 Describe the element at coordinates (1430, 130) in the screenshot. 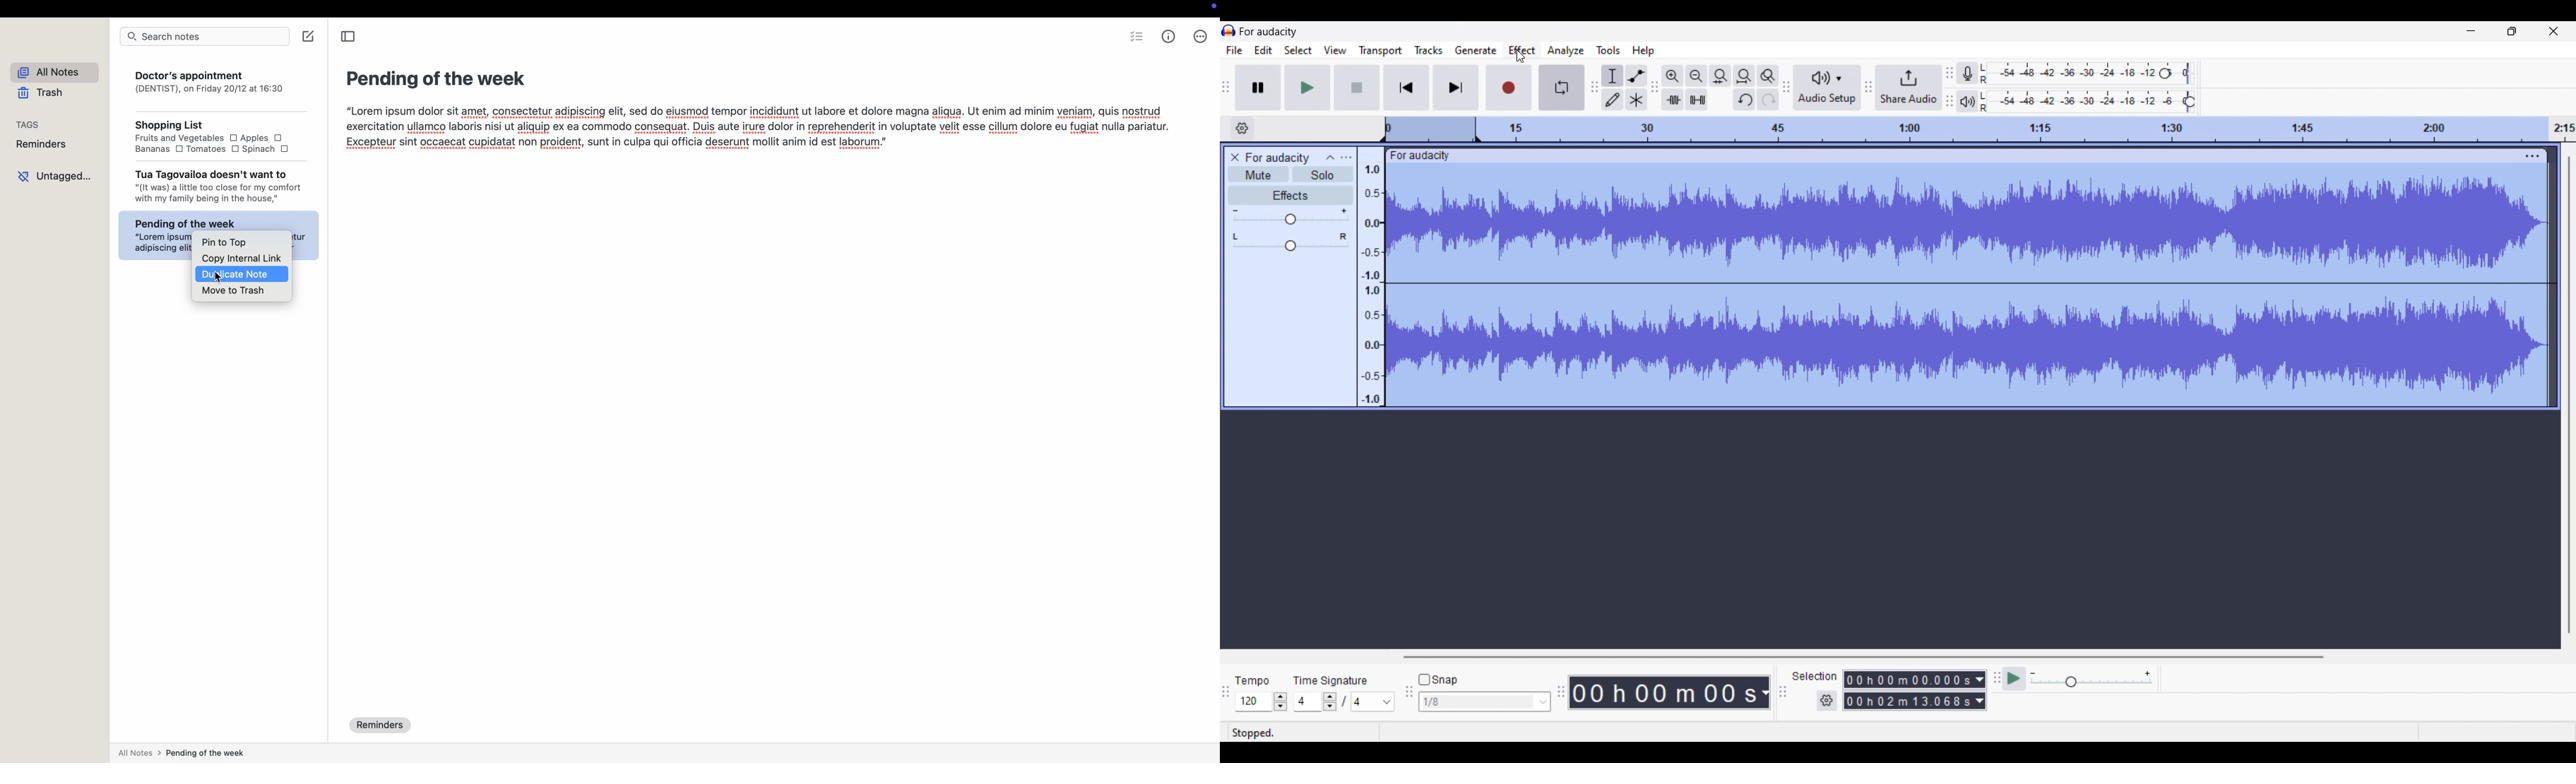

I see `Header space ` at that location.